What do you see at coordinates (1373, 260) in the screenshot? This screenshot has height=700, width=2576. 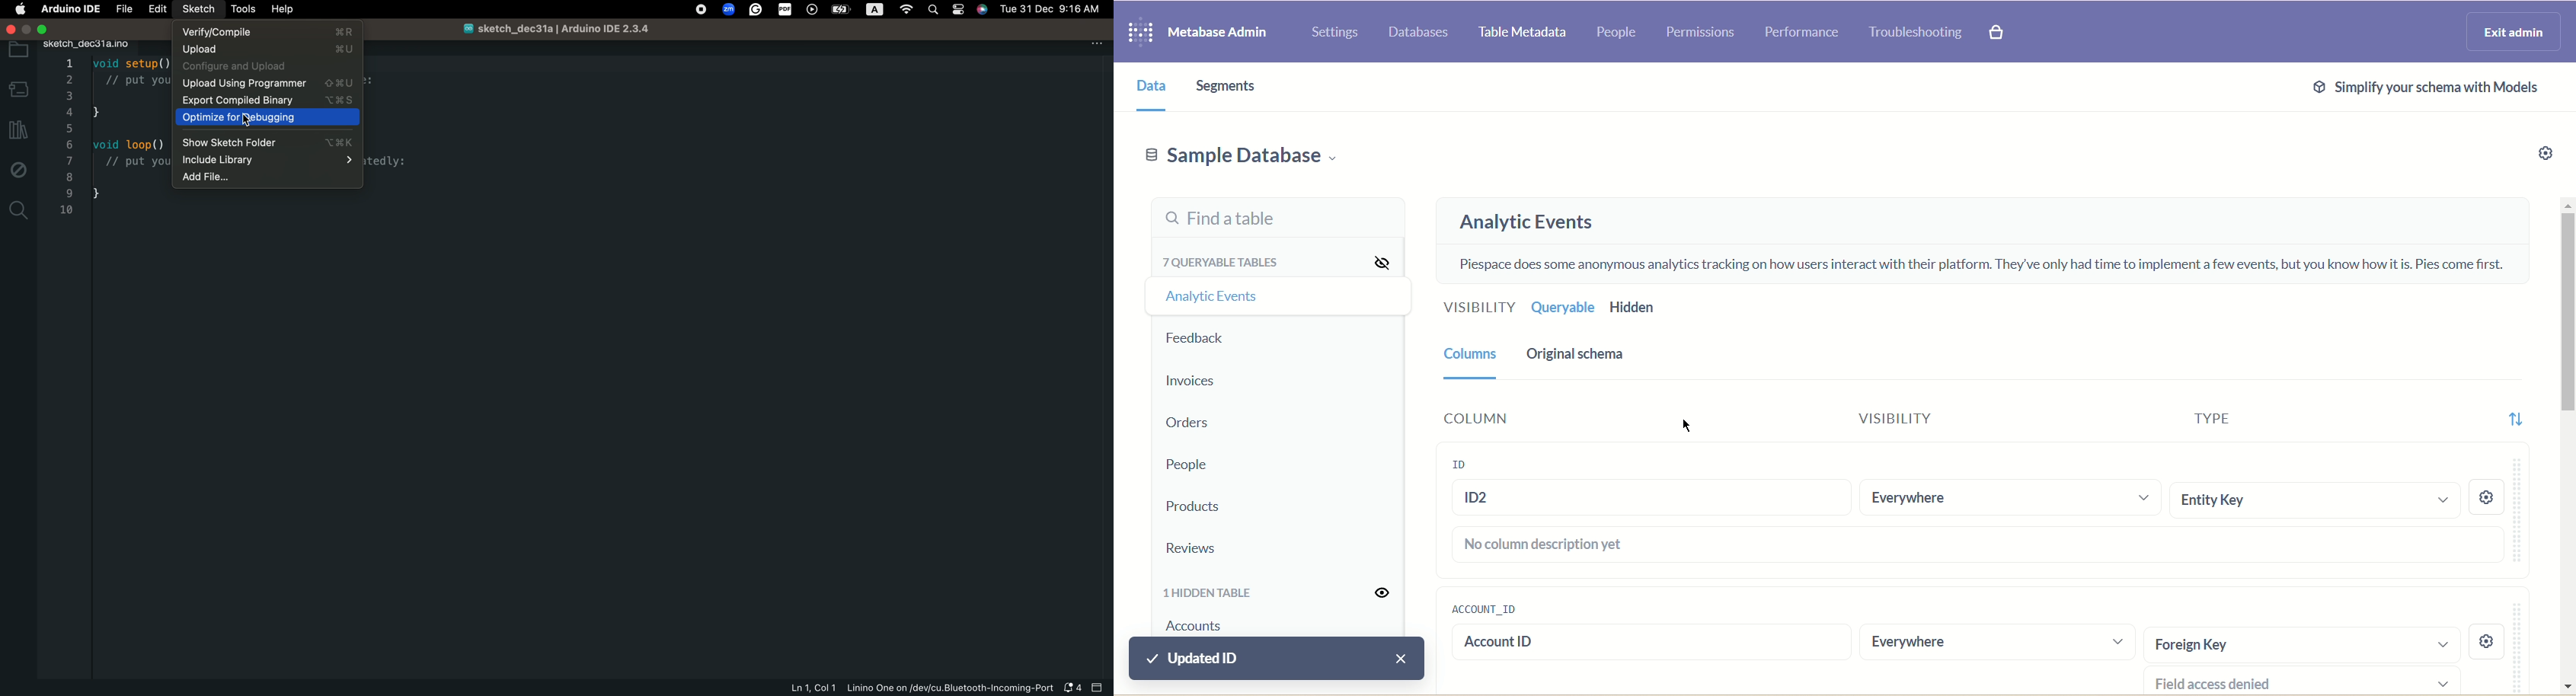 I see `Hide all` at bounding box center [1373, 260].